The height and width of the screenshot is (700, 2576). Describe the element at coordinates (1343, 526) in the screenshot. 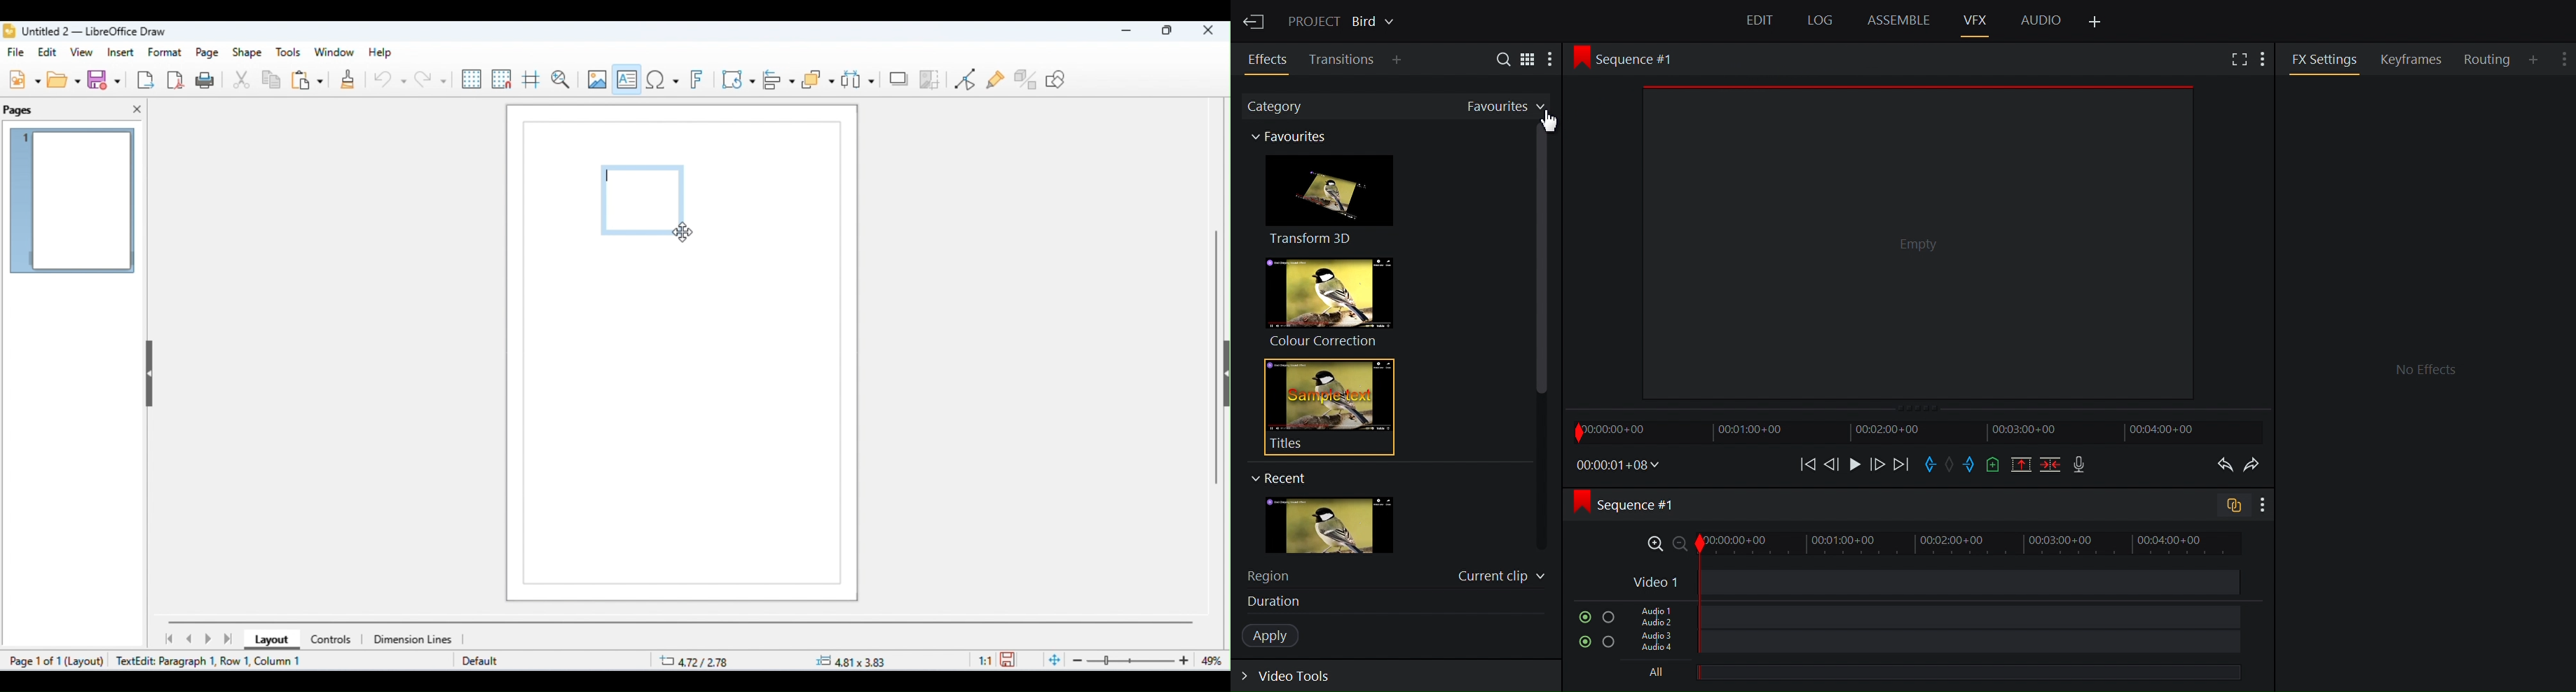

I see `image` at that location.